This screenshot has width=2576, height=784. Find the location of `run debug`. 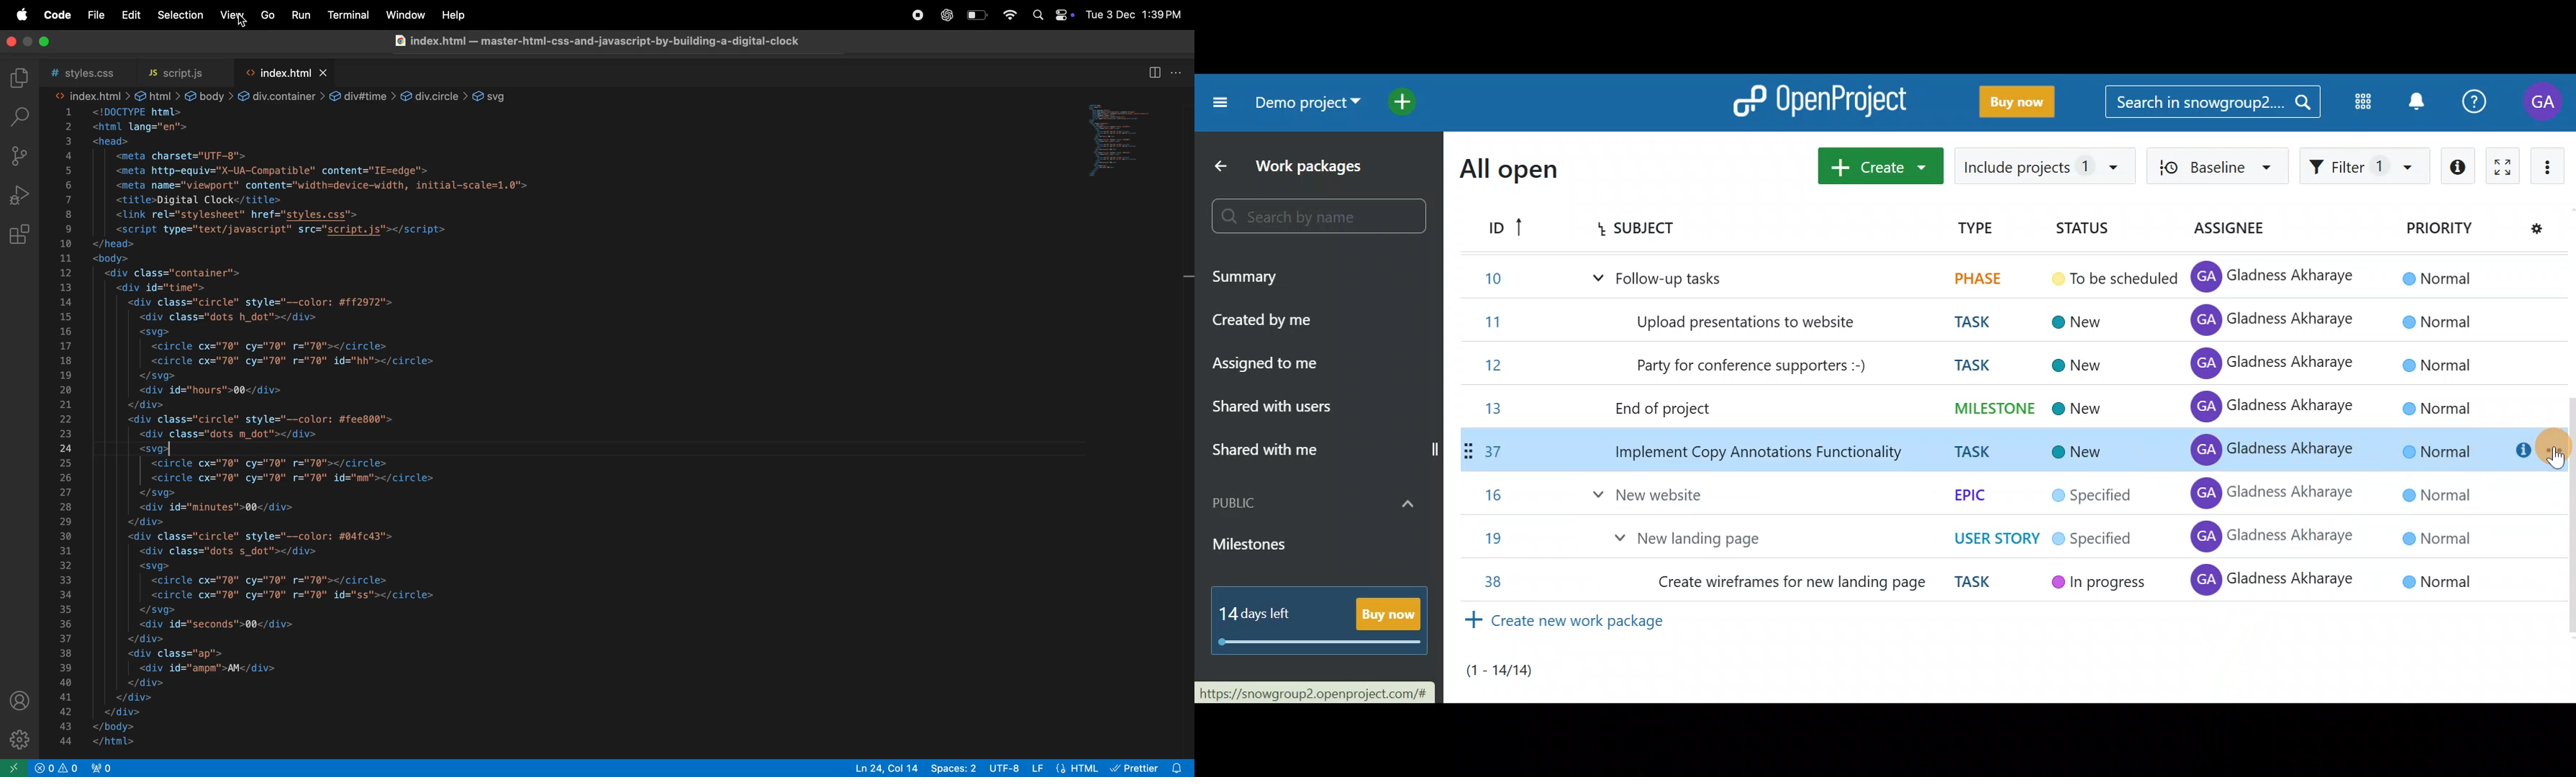

run debug is located at coordinates (20, 195).